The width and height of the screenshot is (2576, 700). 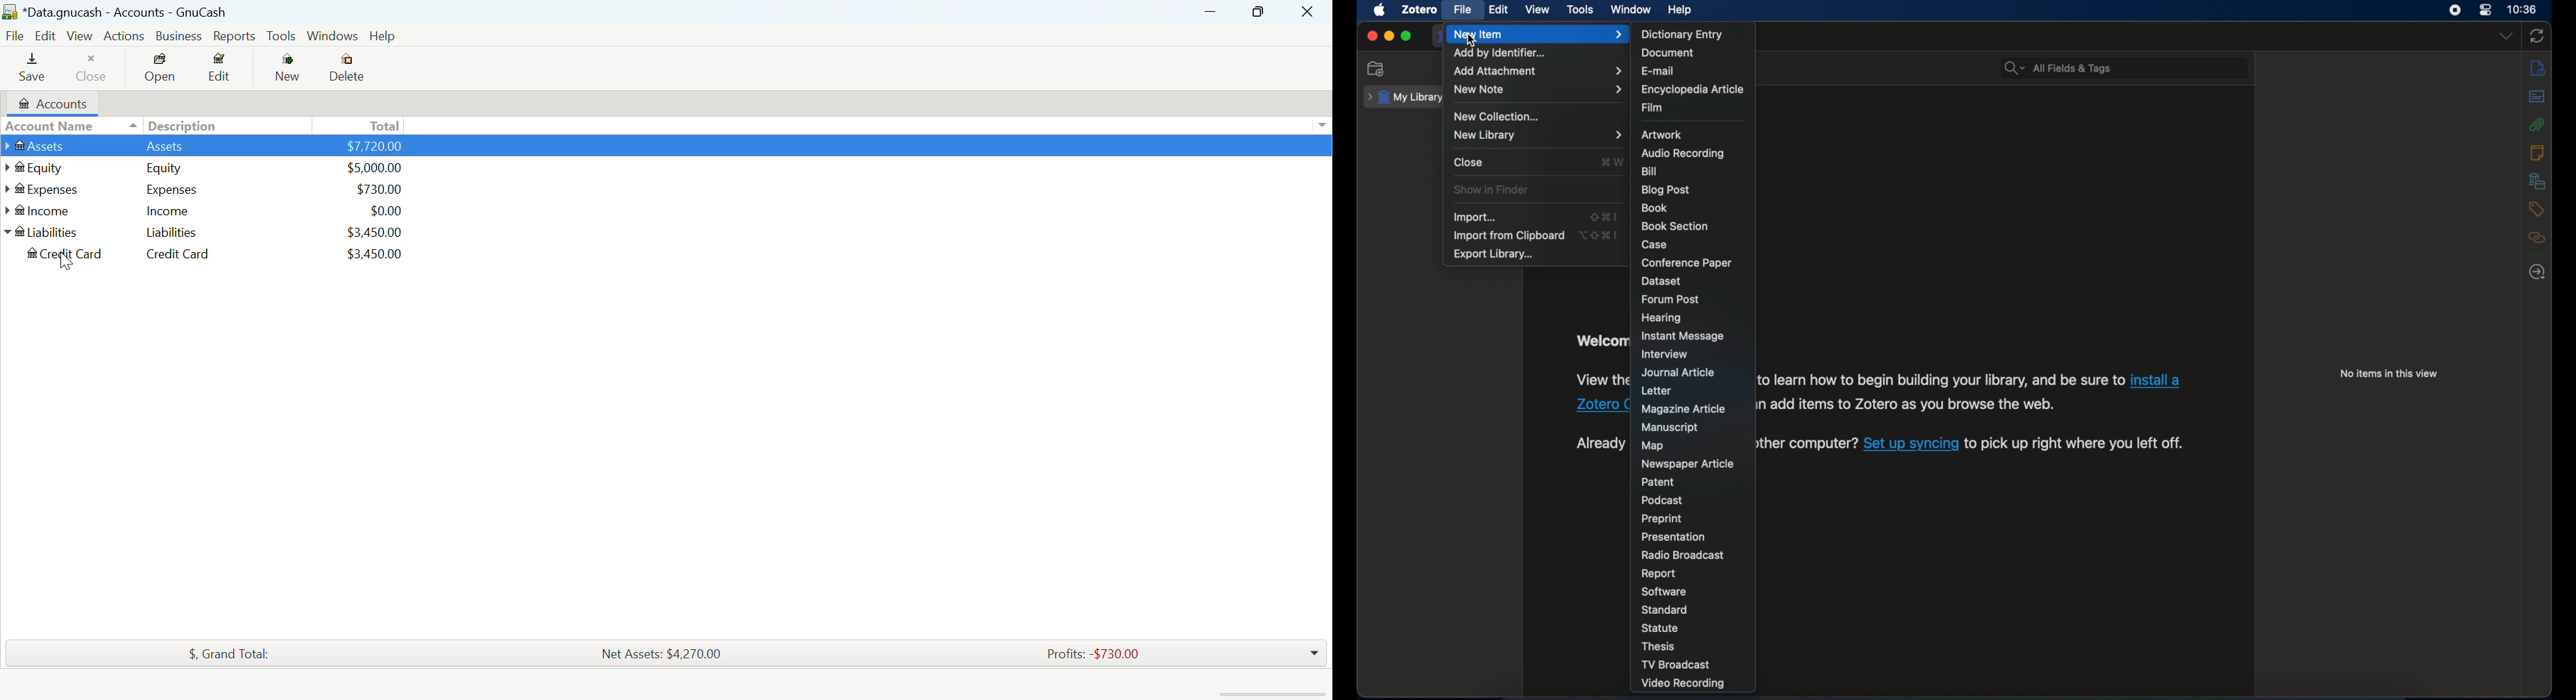 What do you see at coordinates (1686, 262) in the screenshot?
I see `conference paper` at bounding box center [1686, 262].